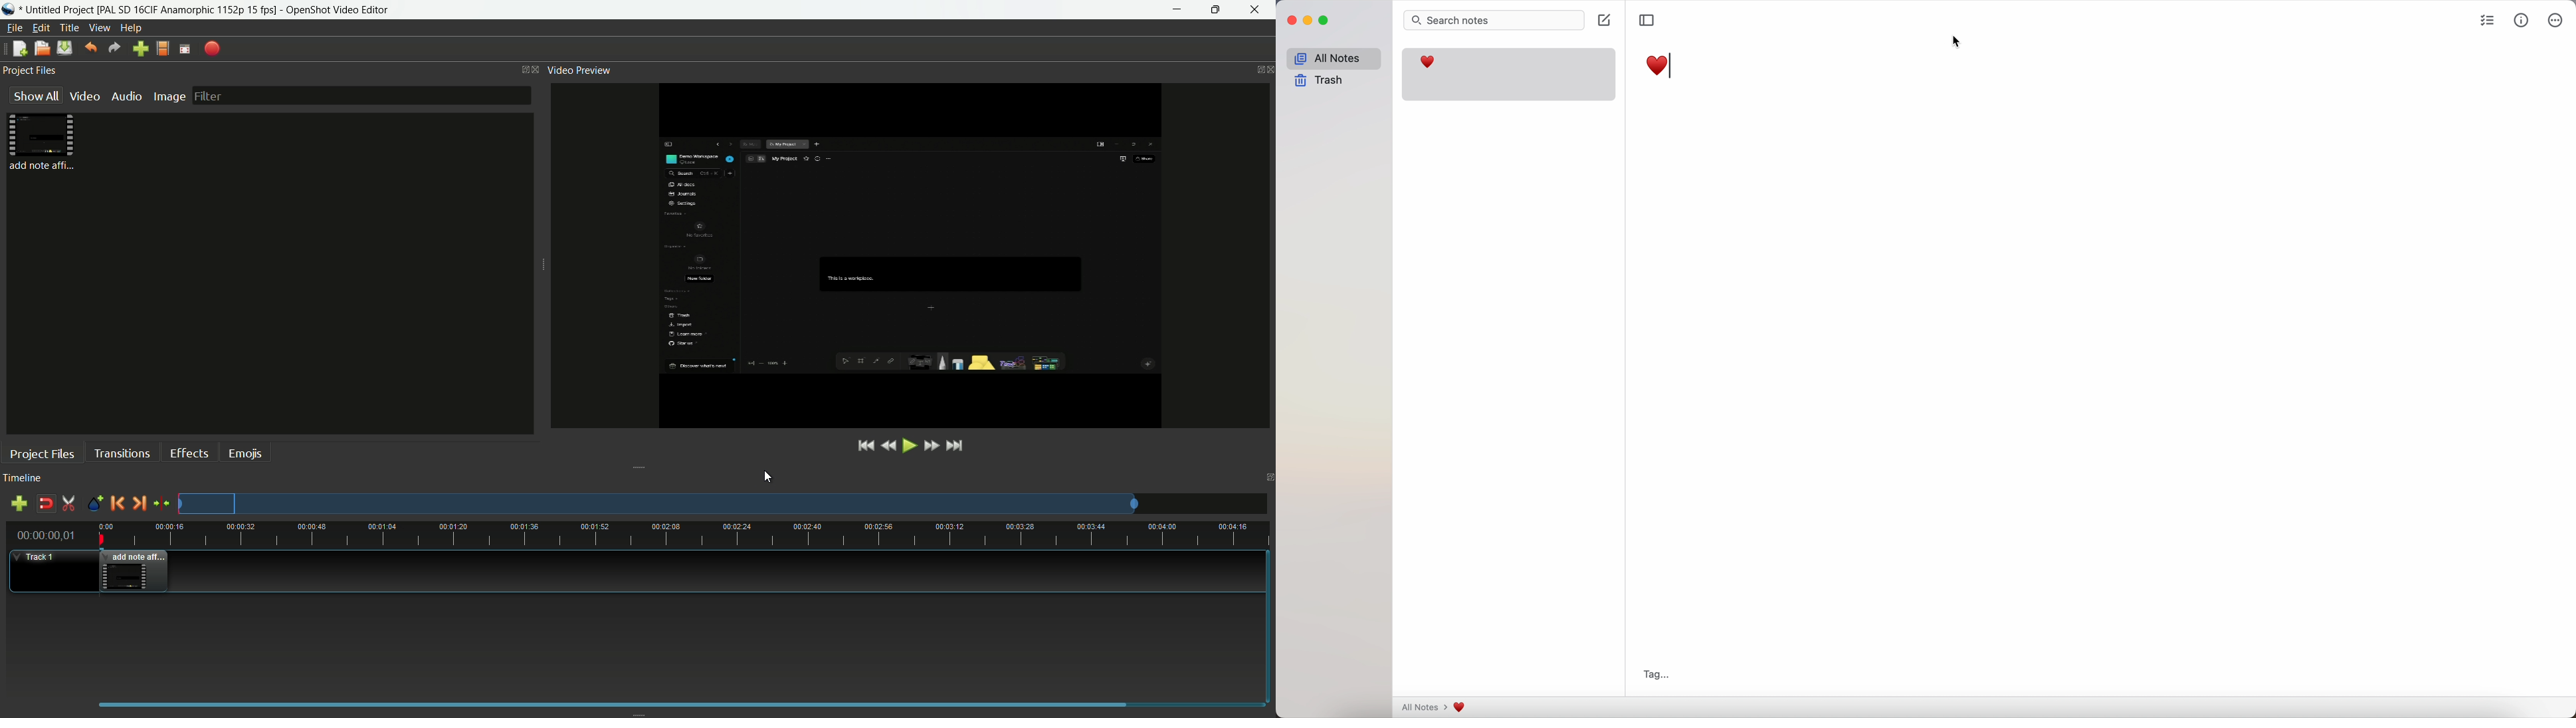 This screenshot has height=728, width=2576. I want to click on heart emoji in the title, so click(1659, 65).